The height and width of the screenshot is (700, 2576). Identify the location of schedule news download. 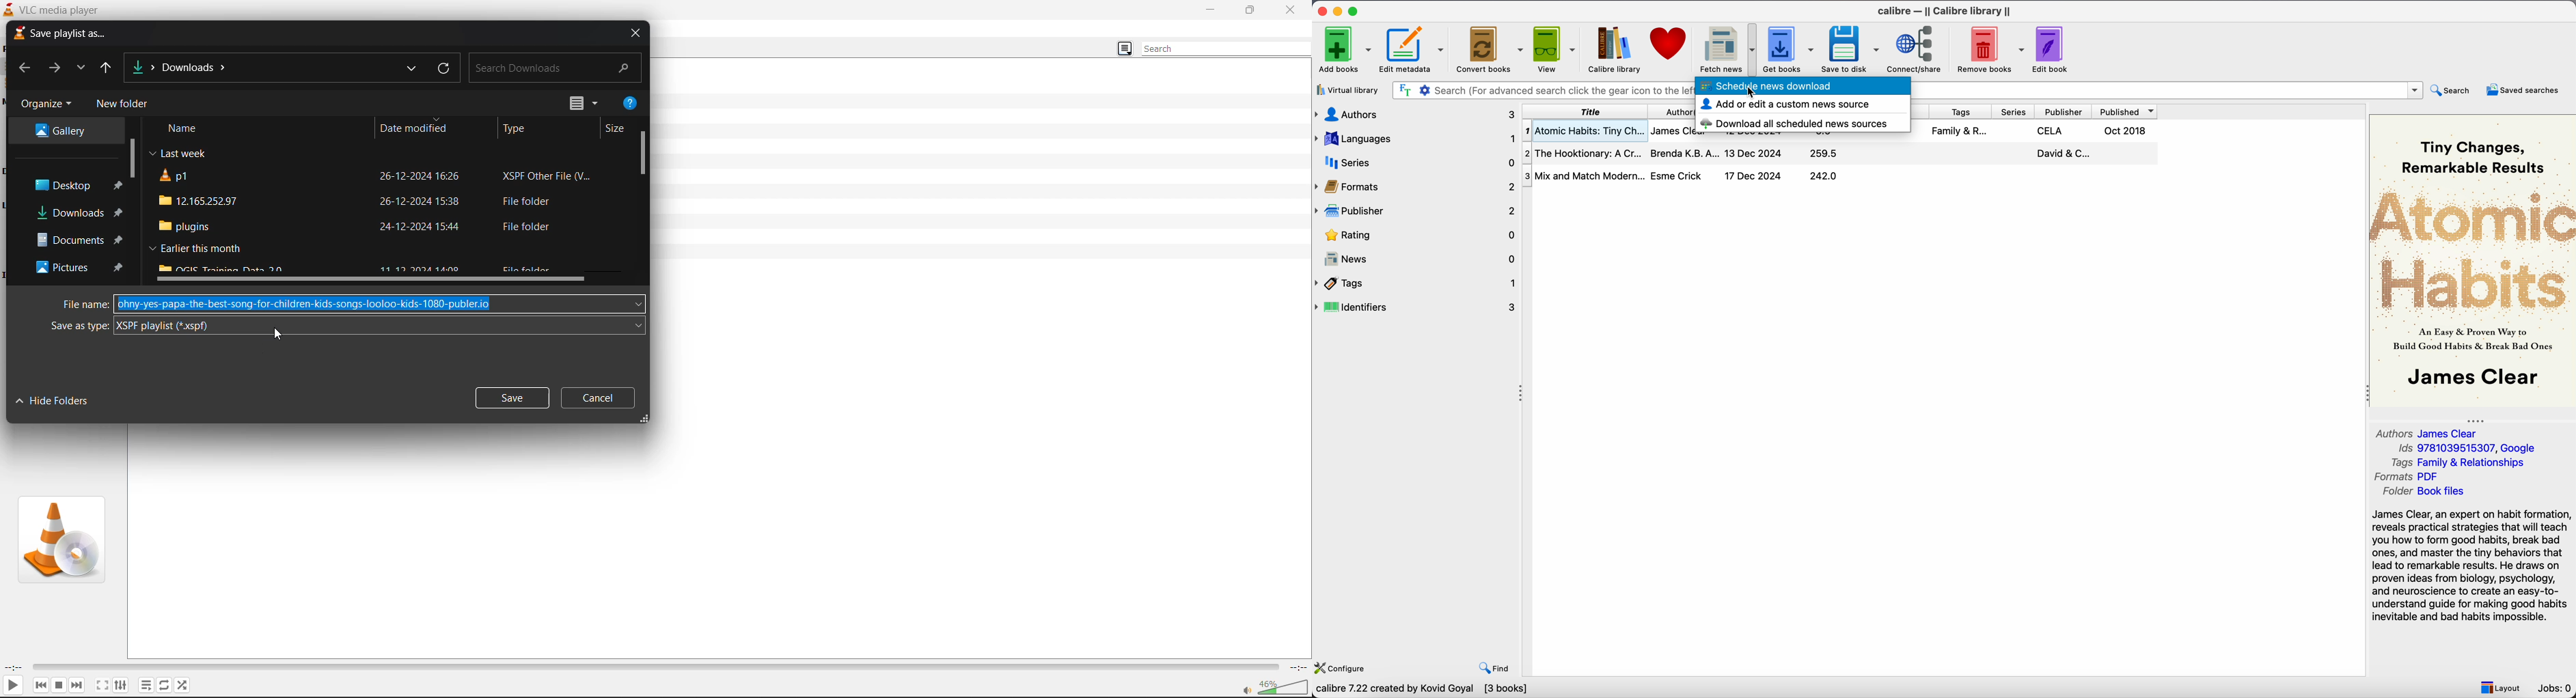
(1801, 87).